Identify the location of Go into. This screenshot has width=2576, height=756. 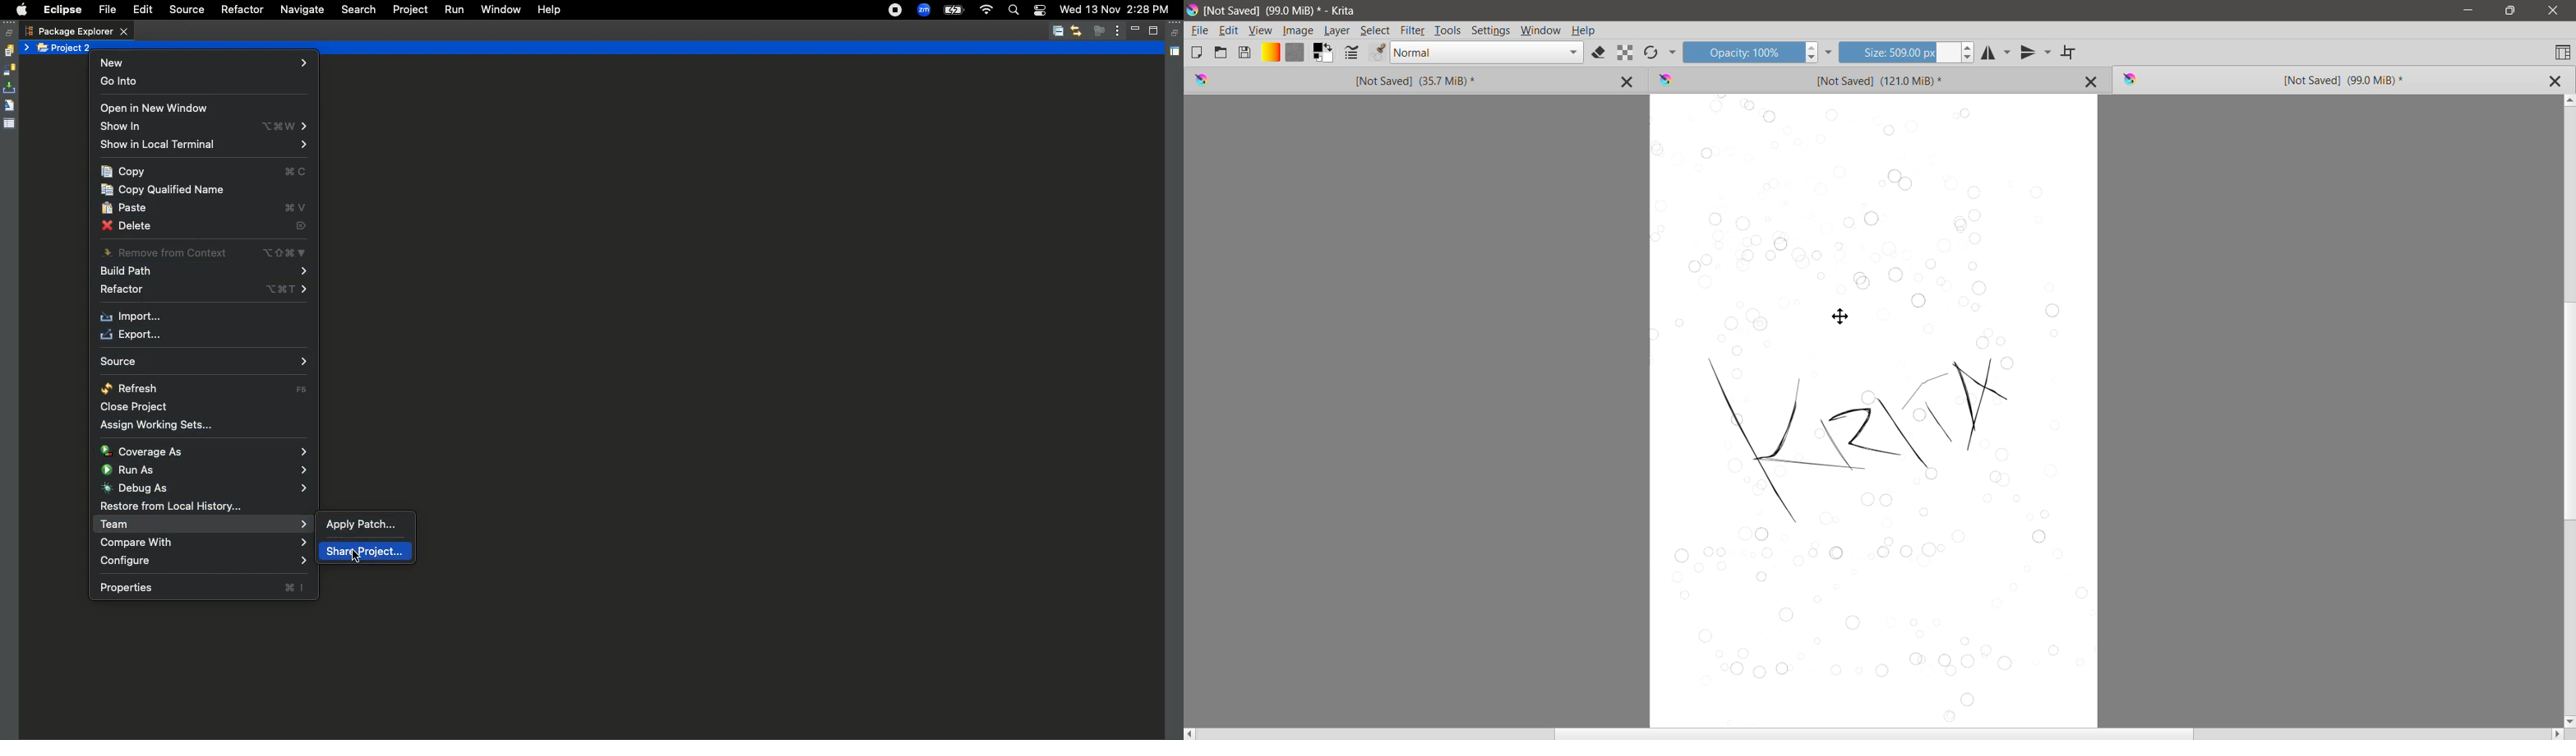
(123, 83).